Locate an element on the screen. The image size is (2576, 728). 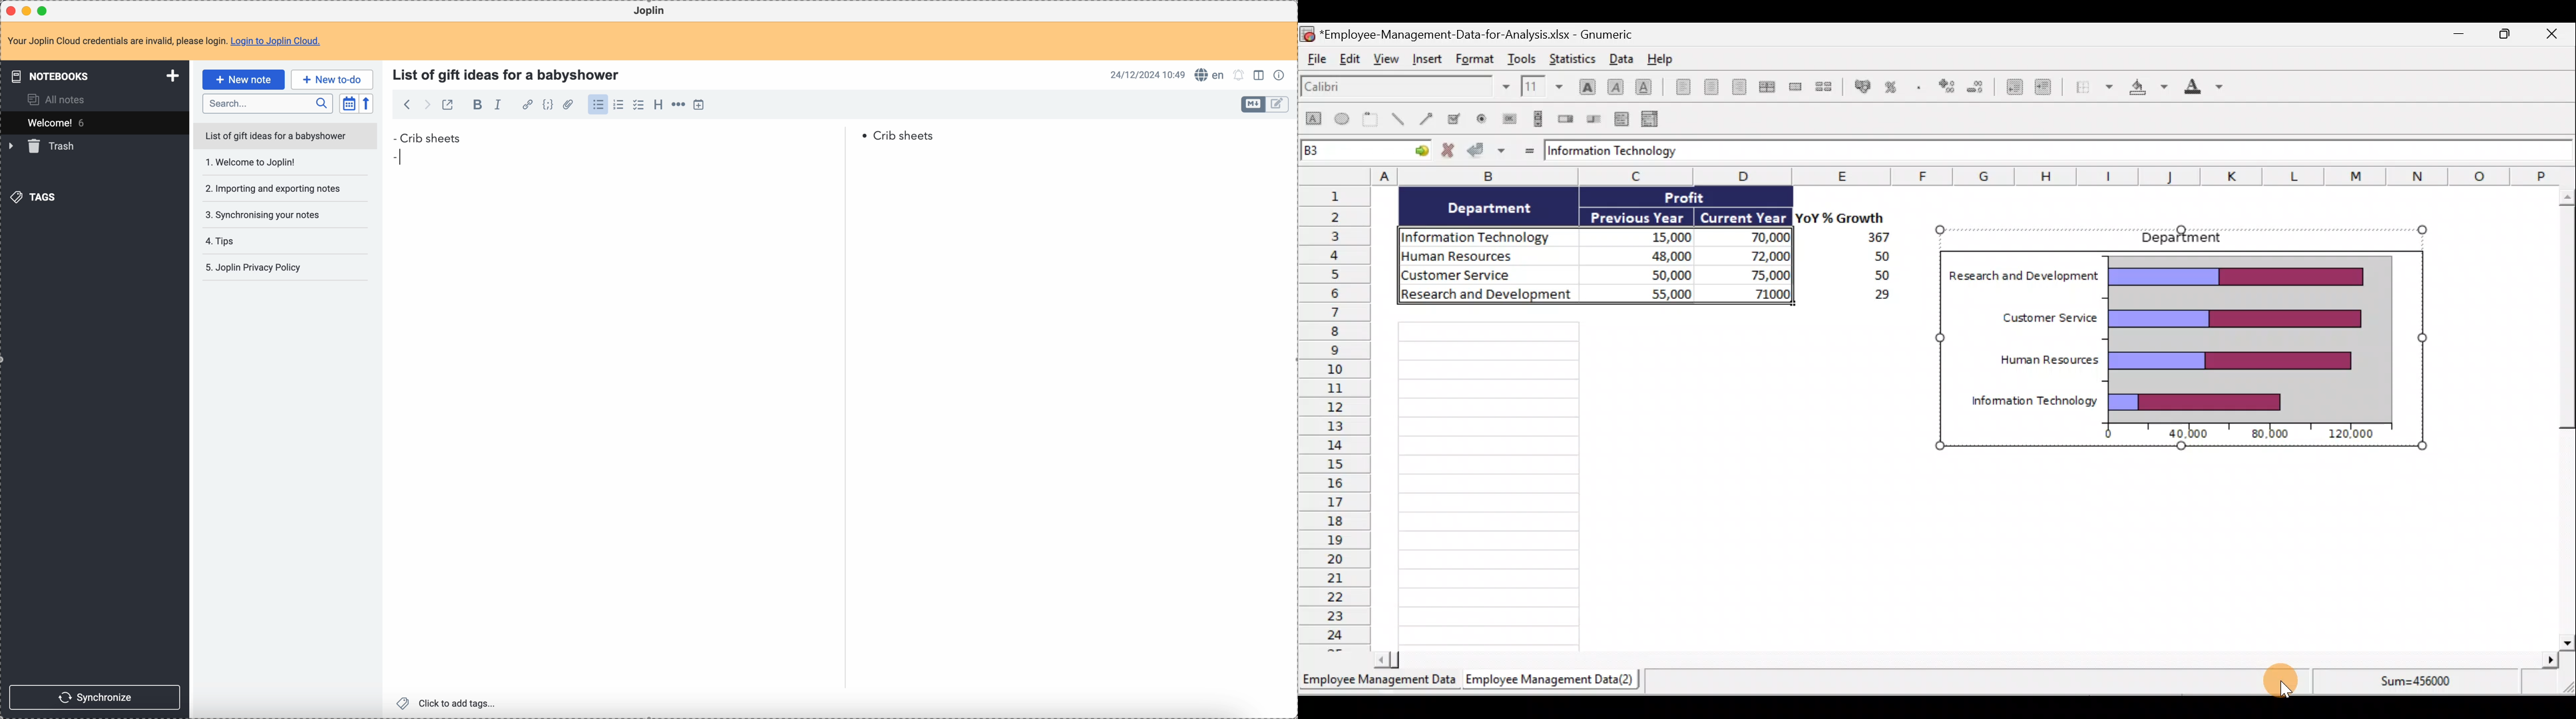
welcome is located at coordinates (94, 123).